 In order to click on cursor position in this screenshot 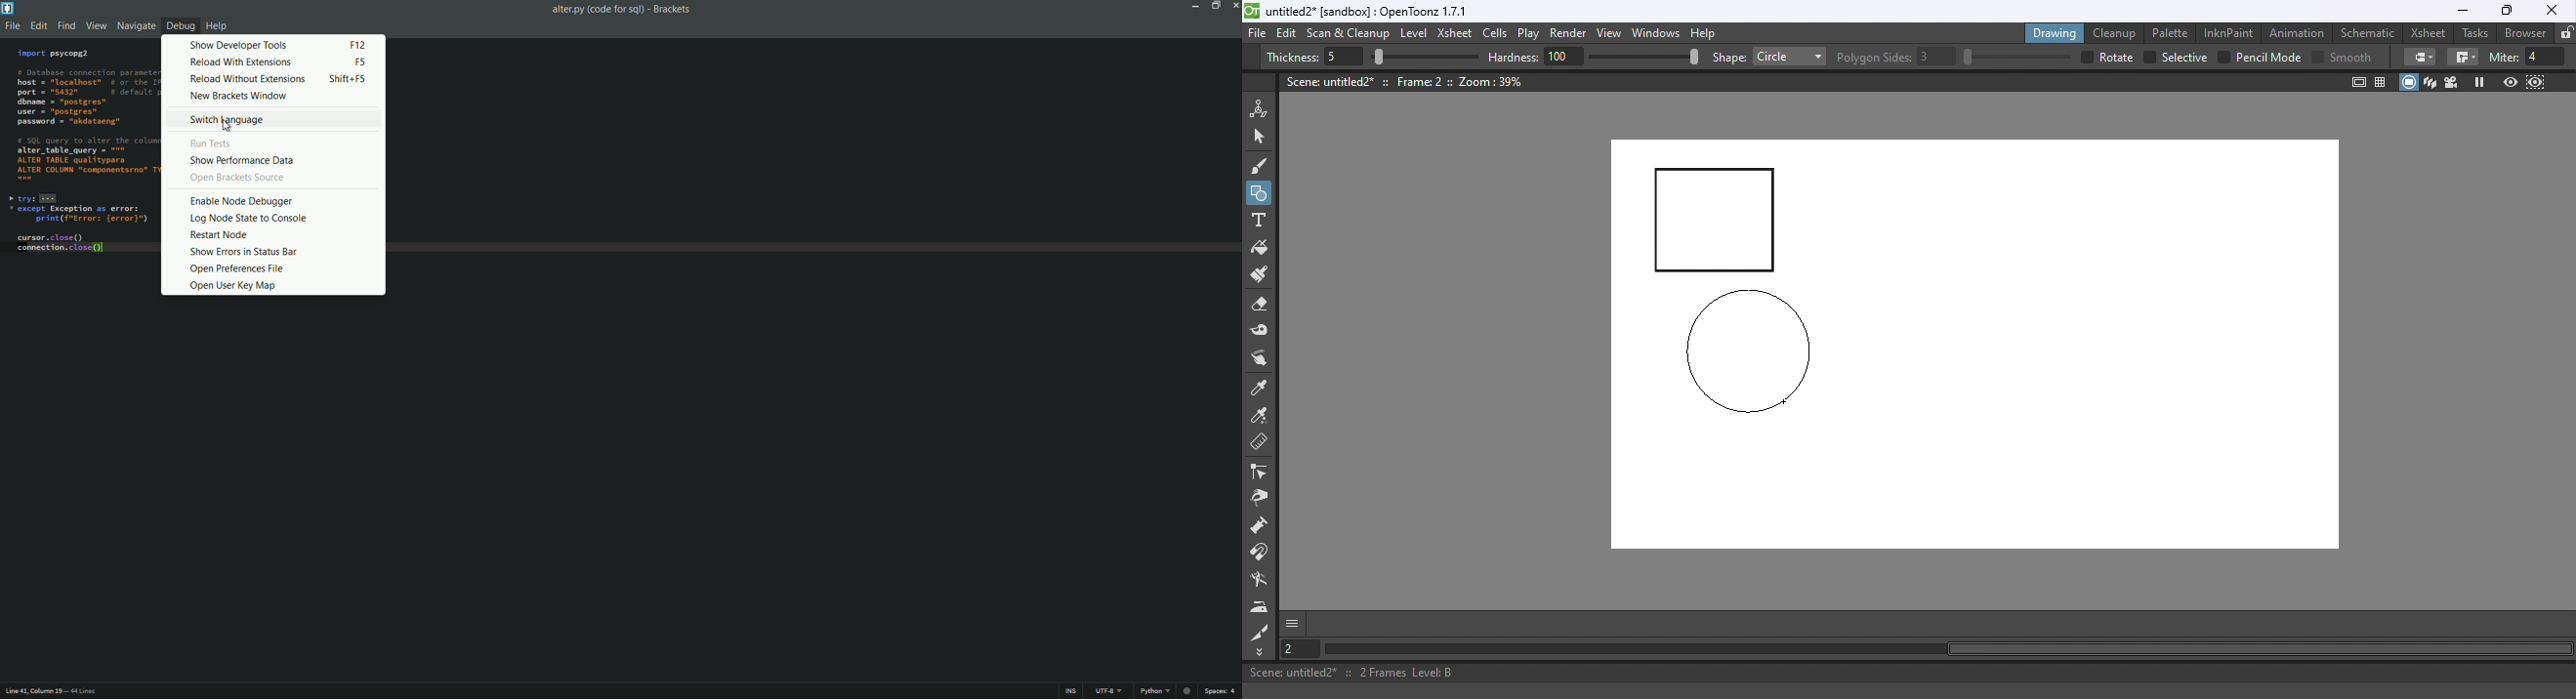, I will do `click(31, 691)`.